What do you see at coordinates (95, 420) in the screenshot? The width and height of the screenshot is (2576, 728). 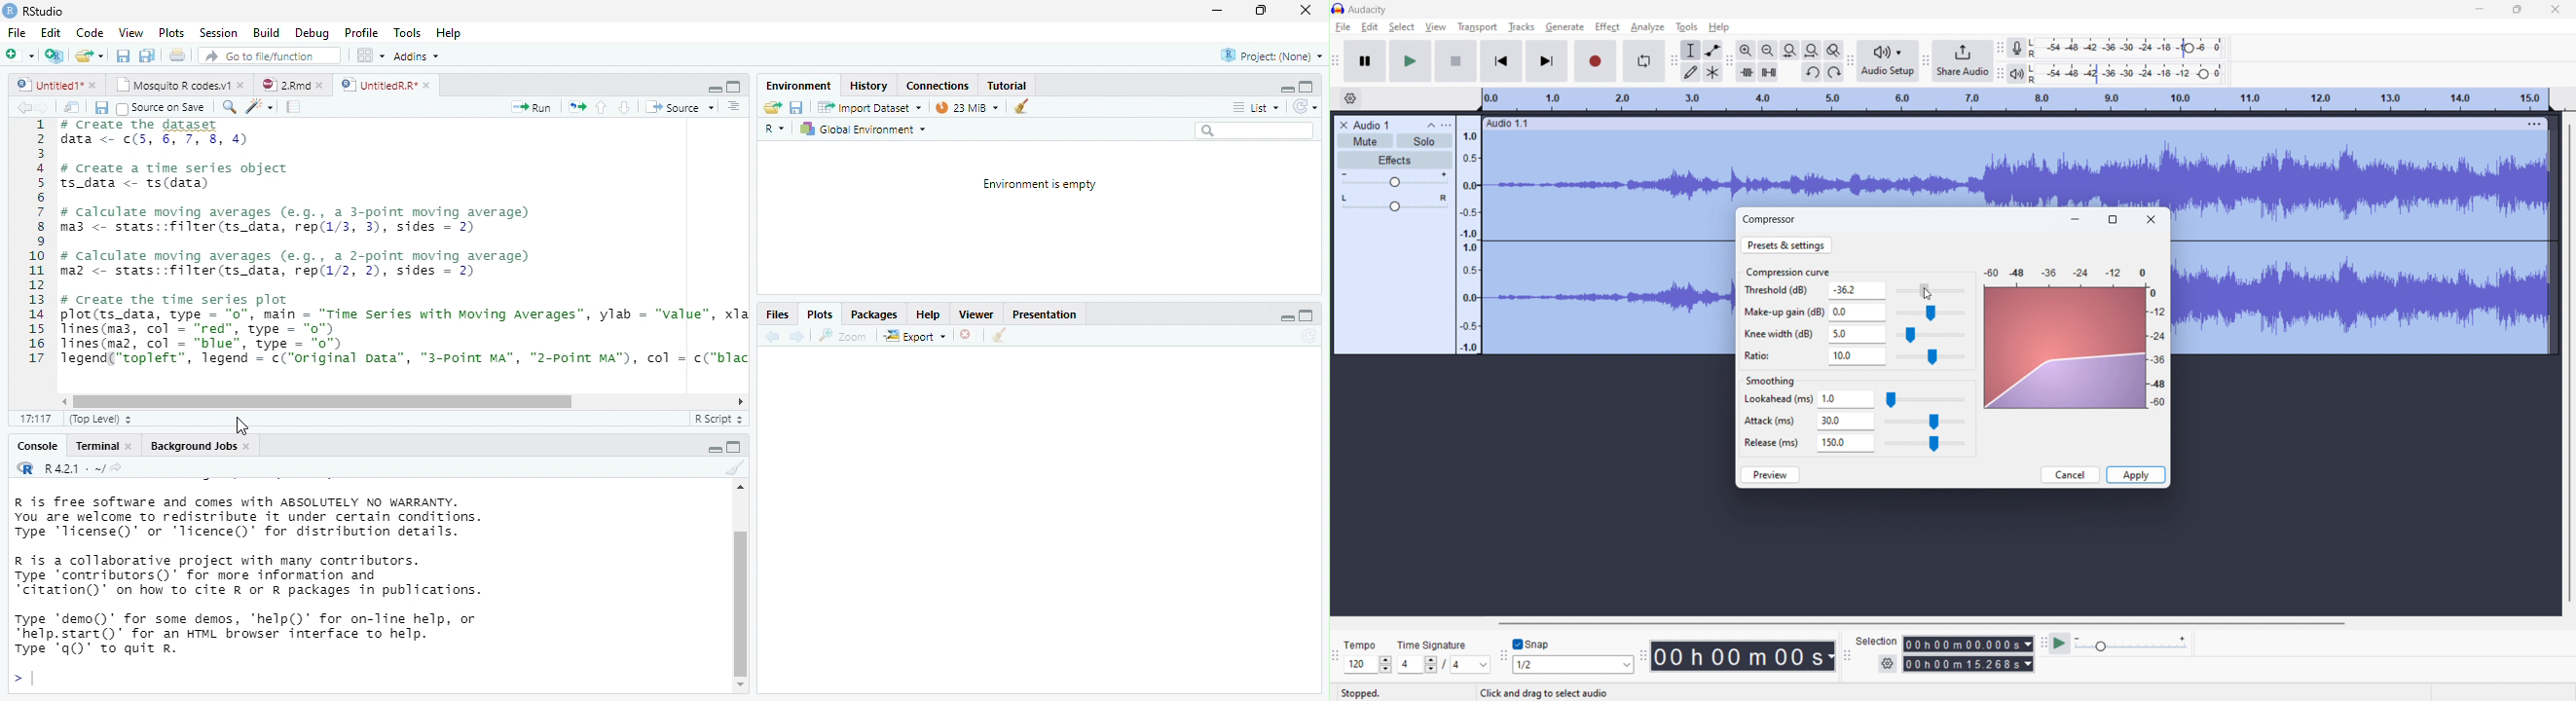 I see `(Top Level)` at bounding box center [95, 420].